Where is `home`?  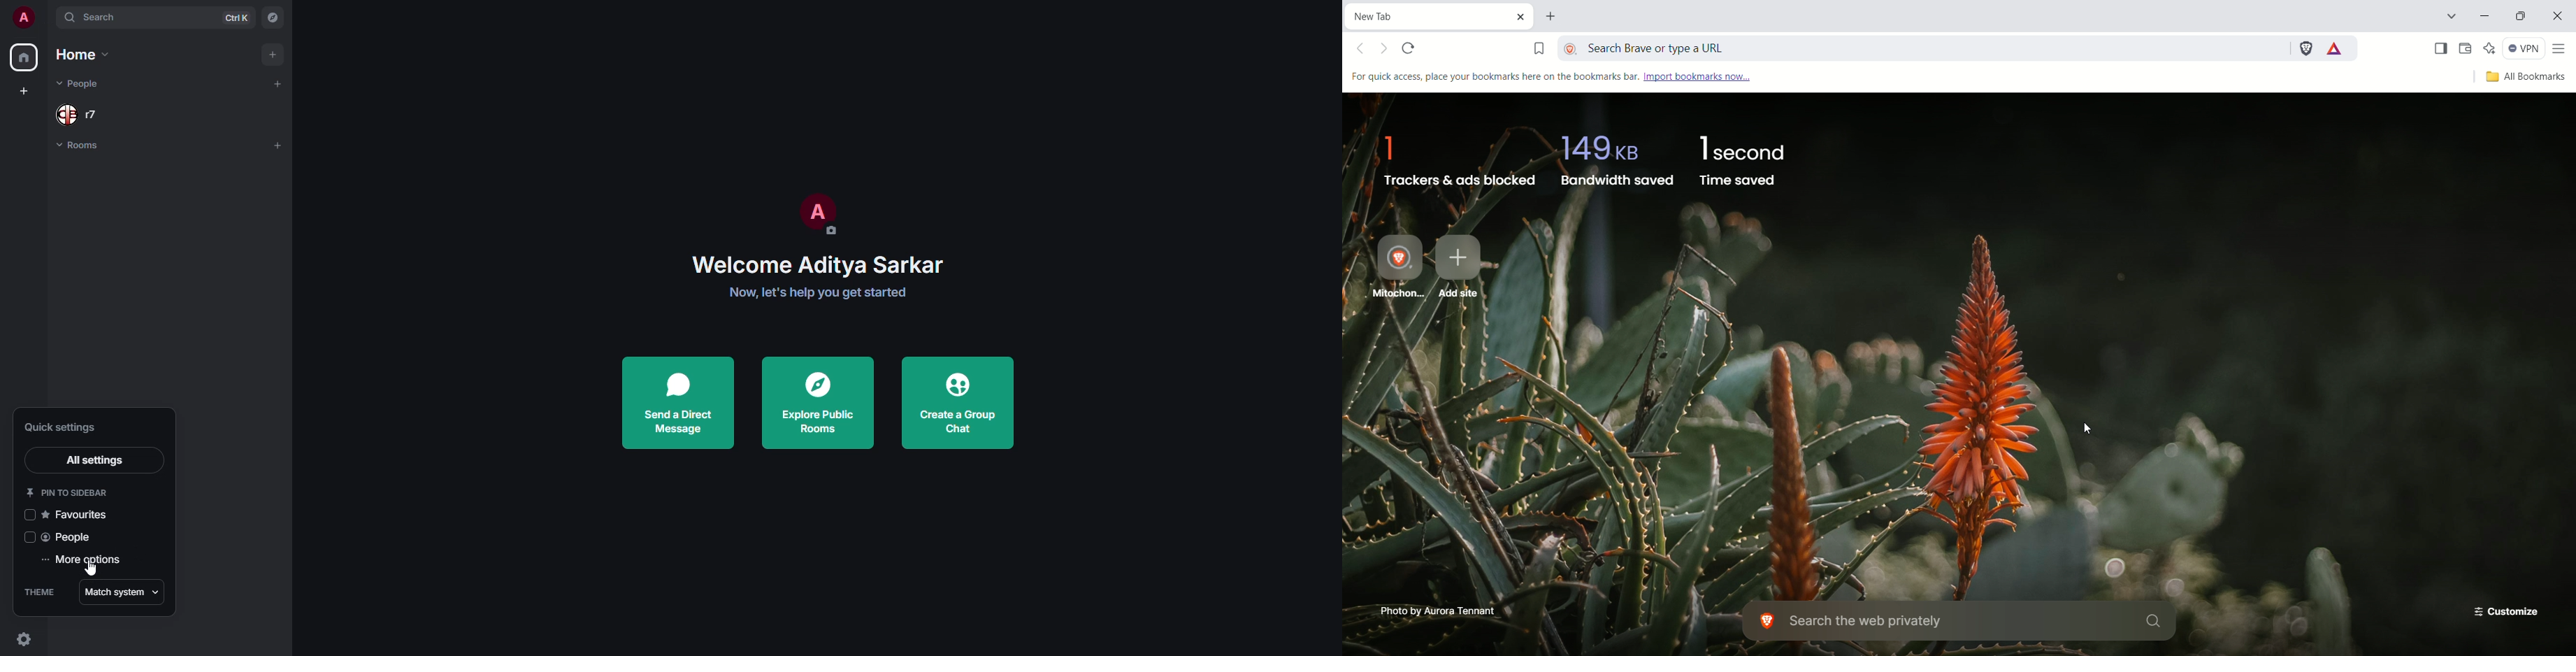 home is located at coordinates (80, 55).